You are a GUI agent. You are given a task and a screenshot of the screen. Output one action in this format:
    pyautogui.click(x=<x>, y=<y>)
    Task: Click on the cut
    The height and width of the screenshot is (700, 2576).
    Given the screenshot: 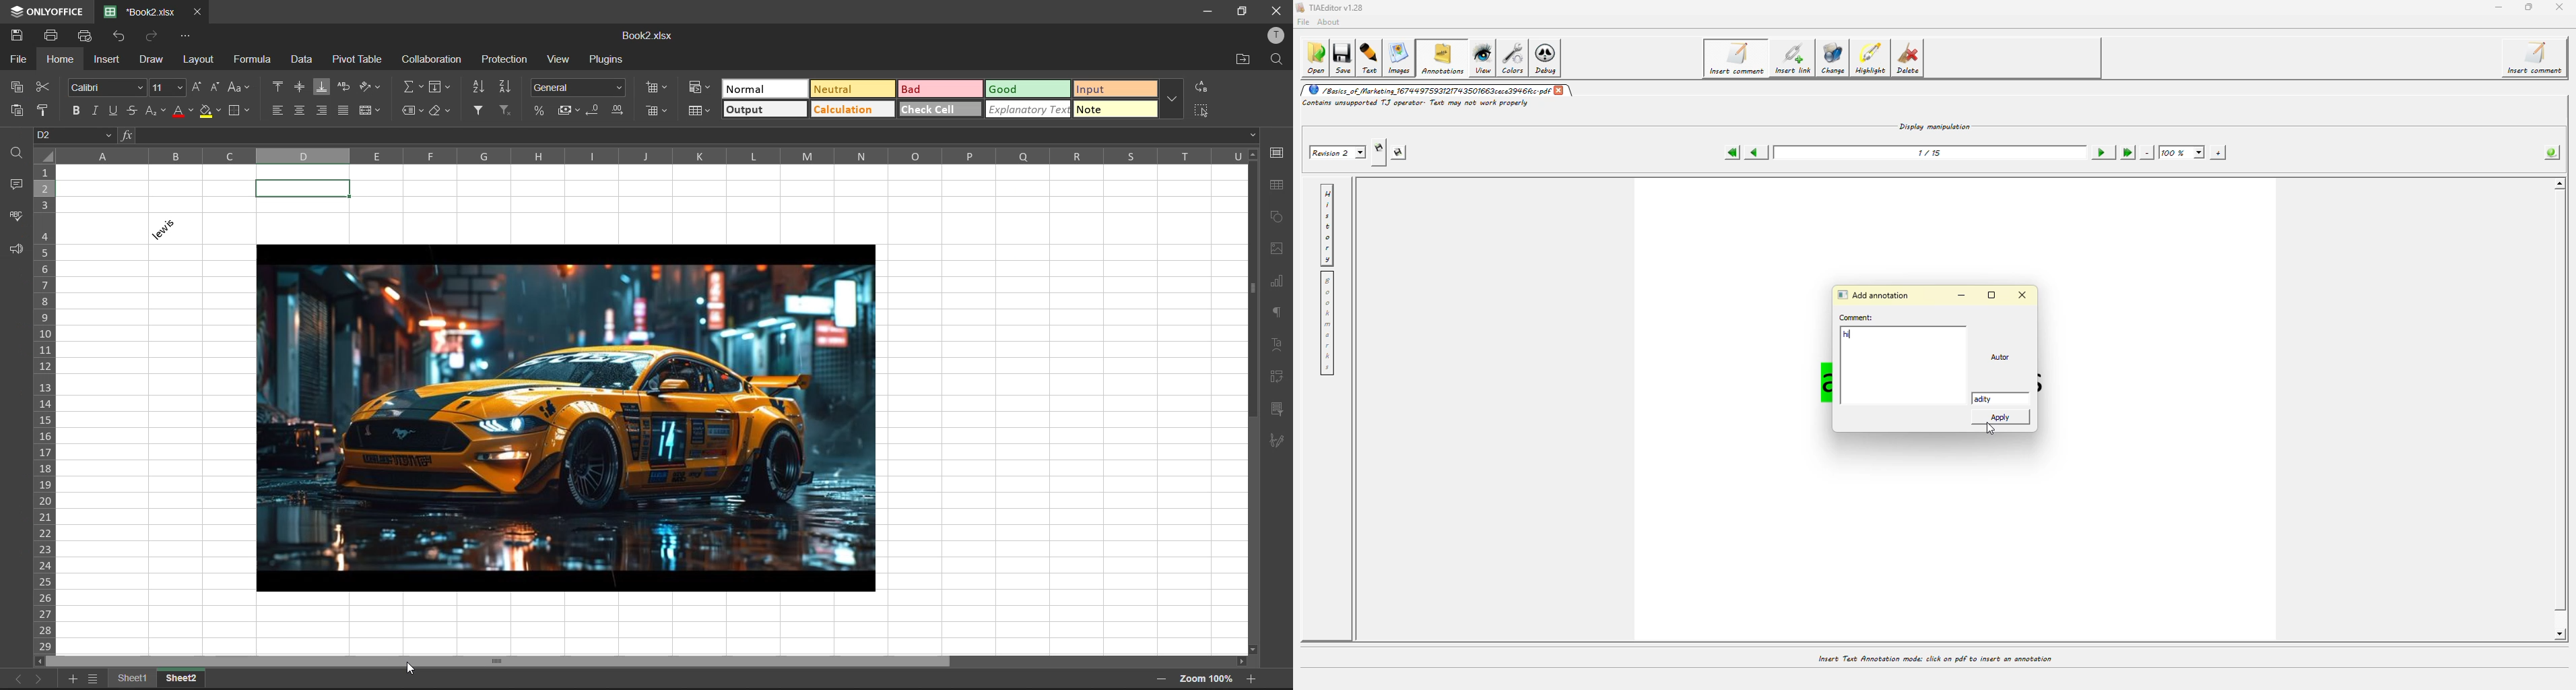 What is the action you would take?
    pyautogui.click(x=42, y=88)
    